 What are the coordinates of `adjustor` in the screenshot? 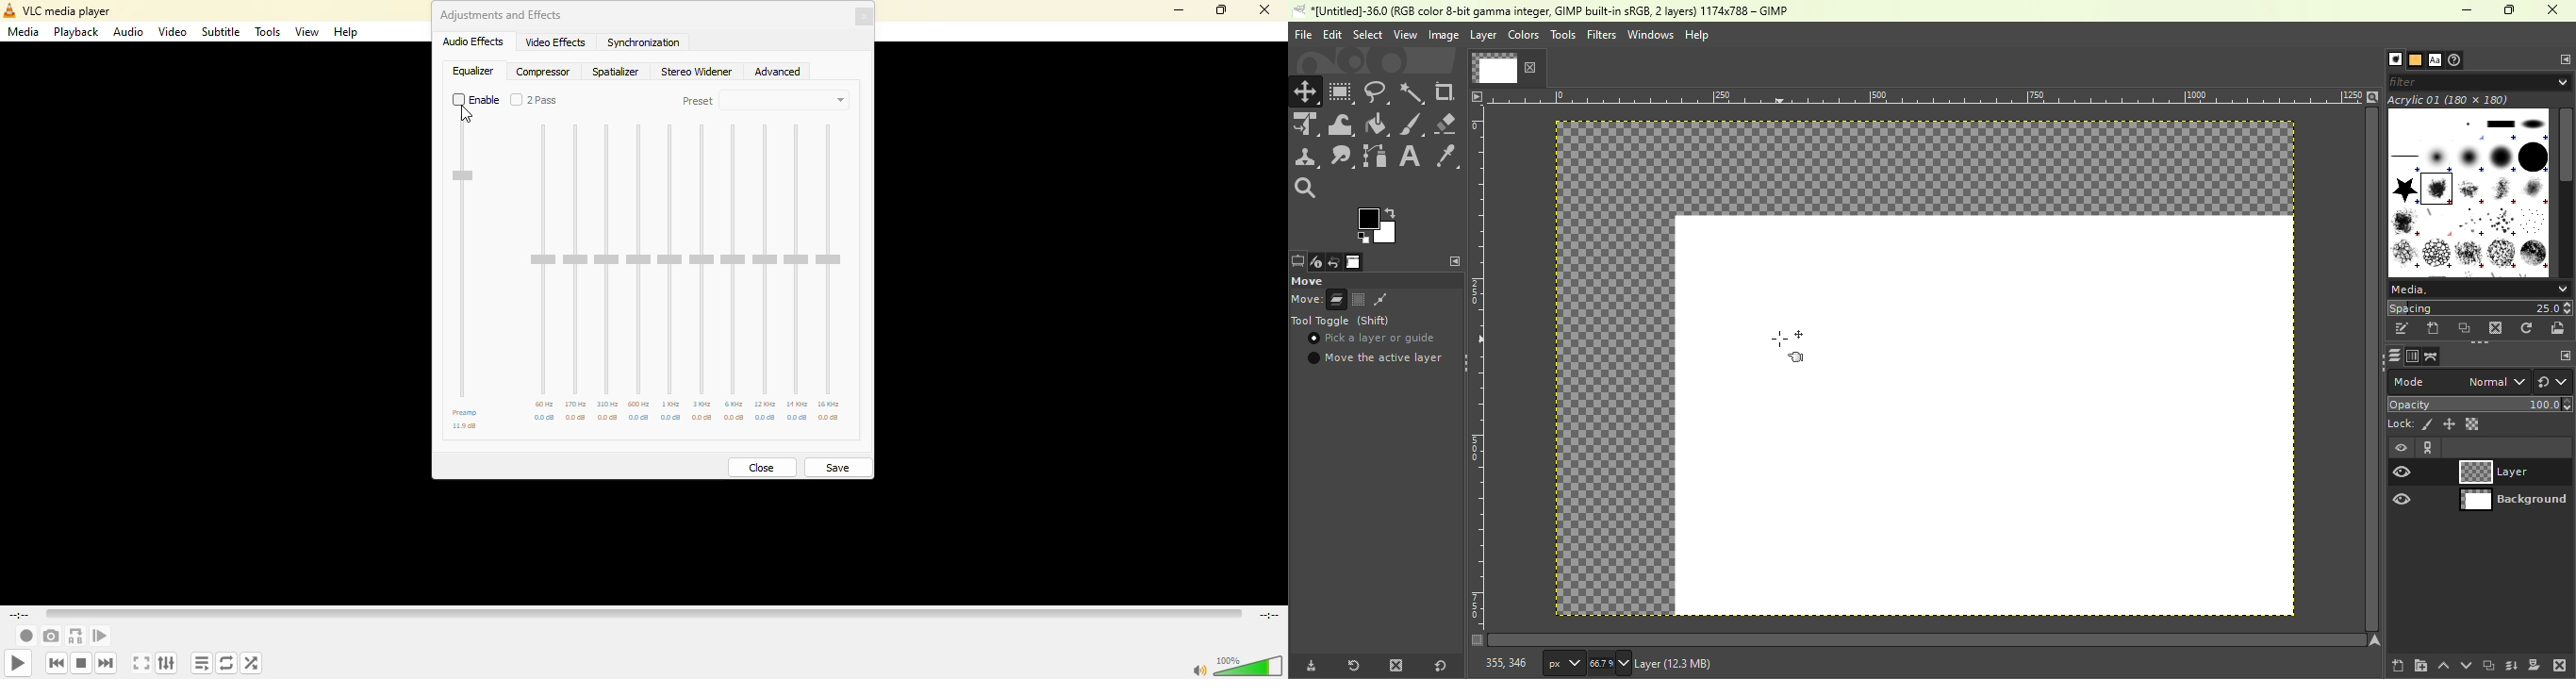 It's located at (670, 259).